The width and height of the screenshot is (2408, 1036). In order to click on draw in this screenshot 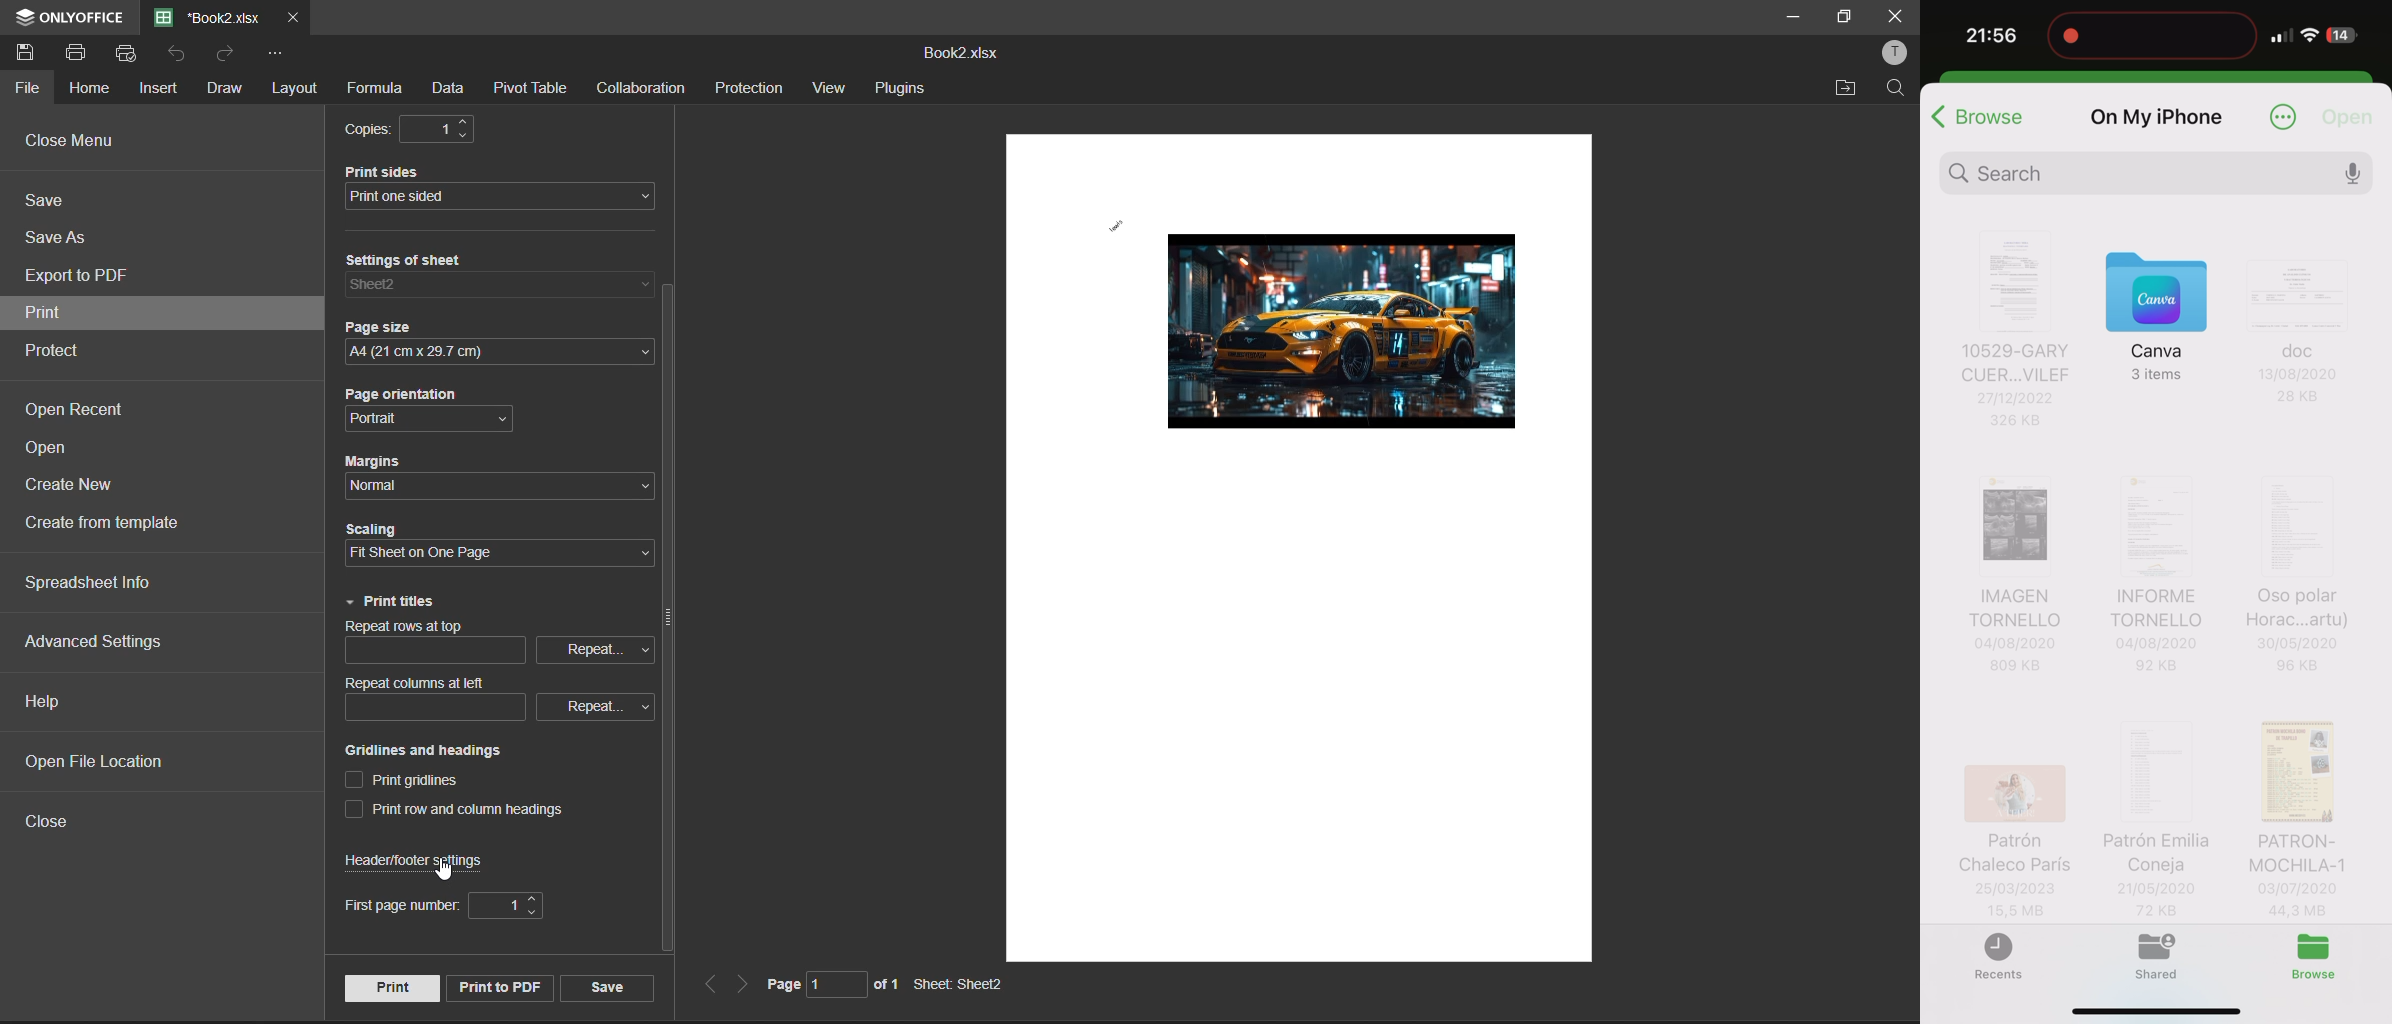, I will do `click(223, 87)`.